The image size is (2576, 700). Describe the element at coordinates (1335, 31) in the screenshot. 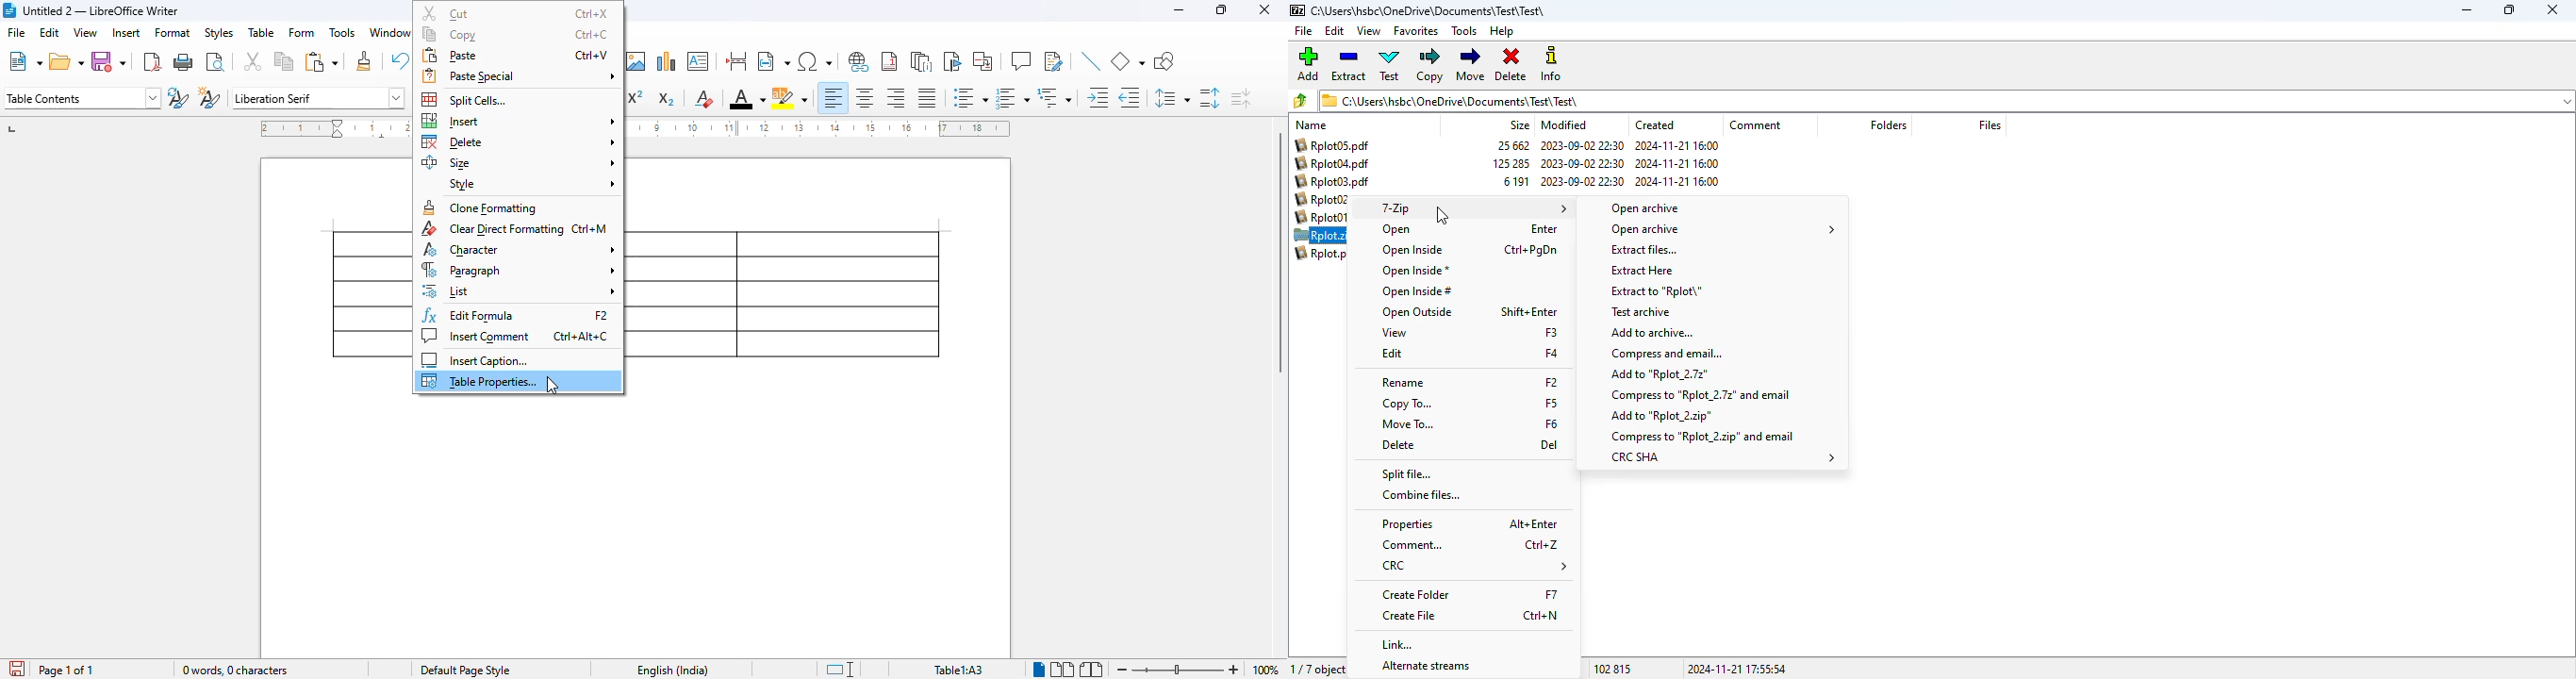

I see `edit` at that location.